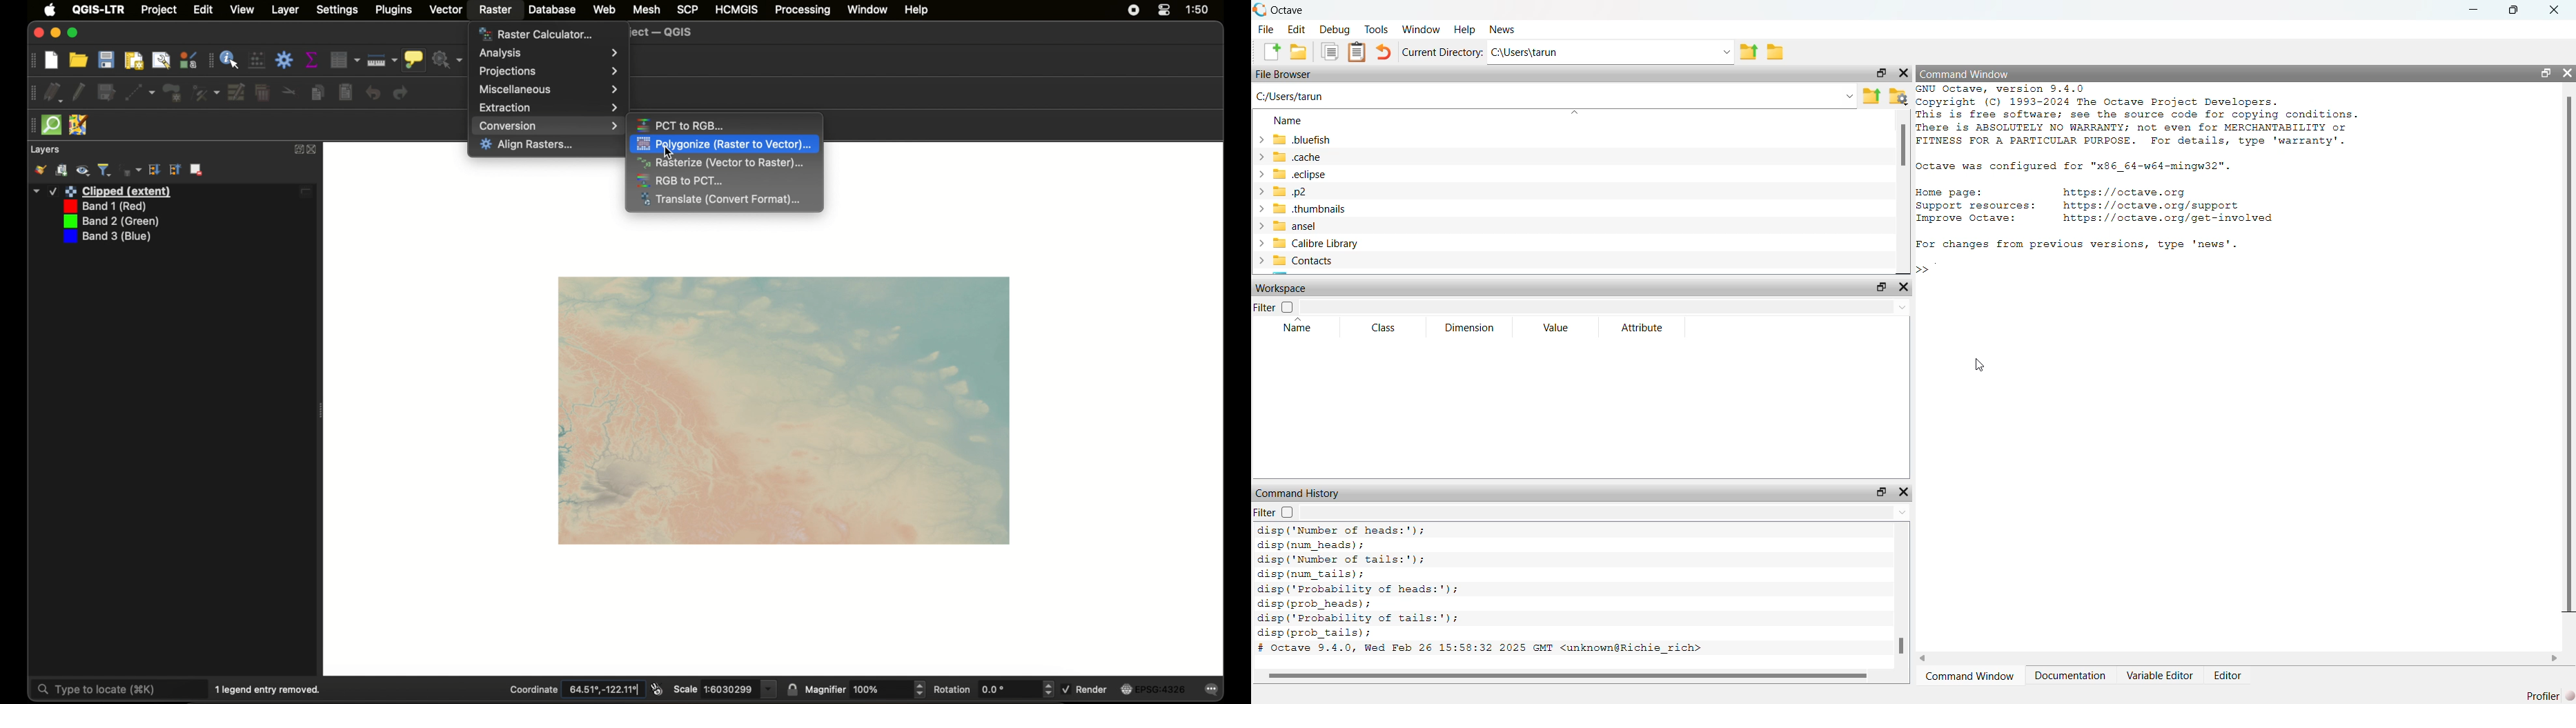  What do you see at coordinates (916, 10) in the screenshot?
I see `help` at bounding box center [916, 10].